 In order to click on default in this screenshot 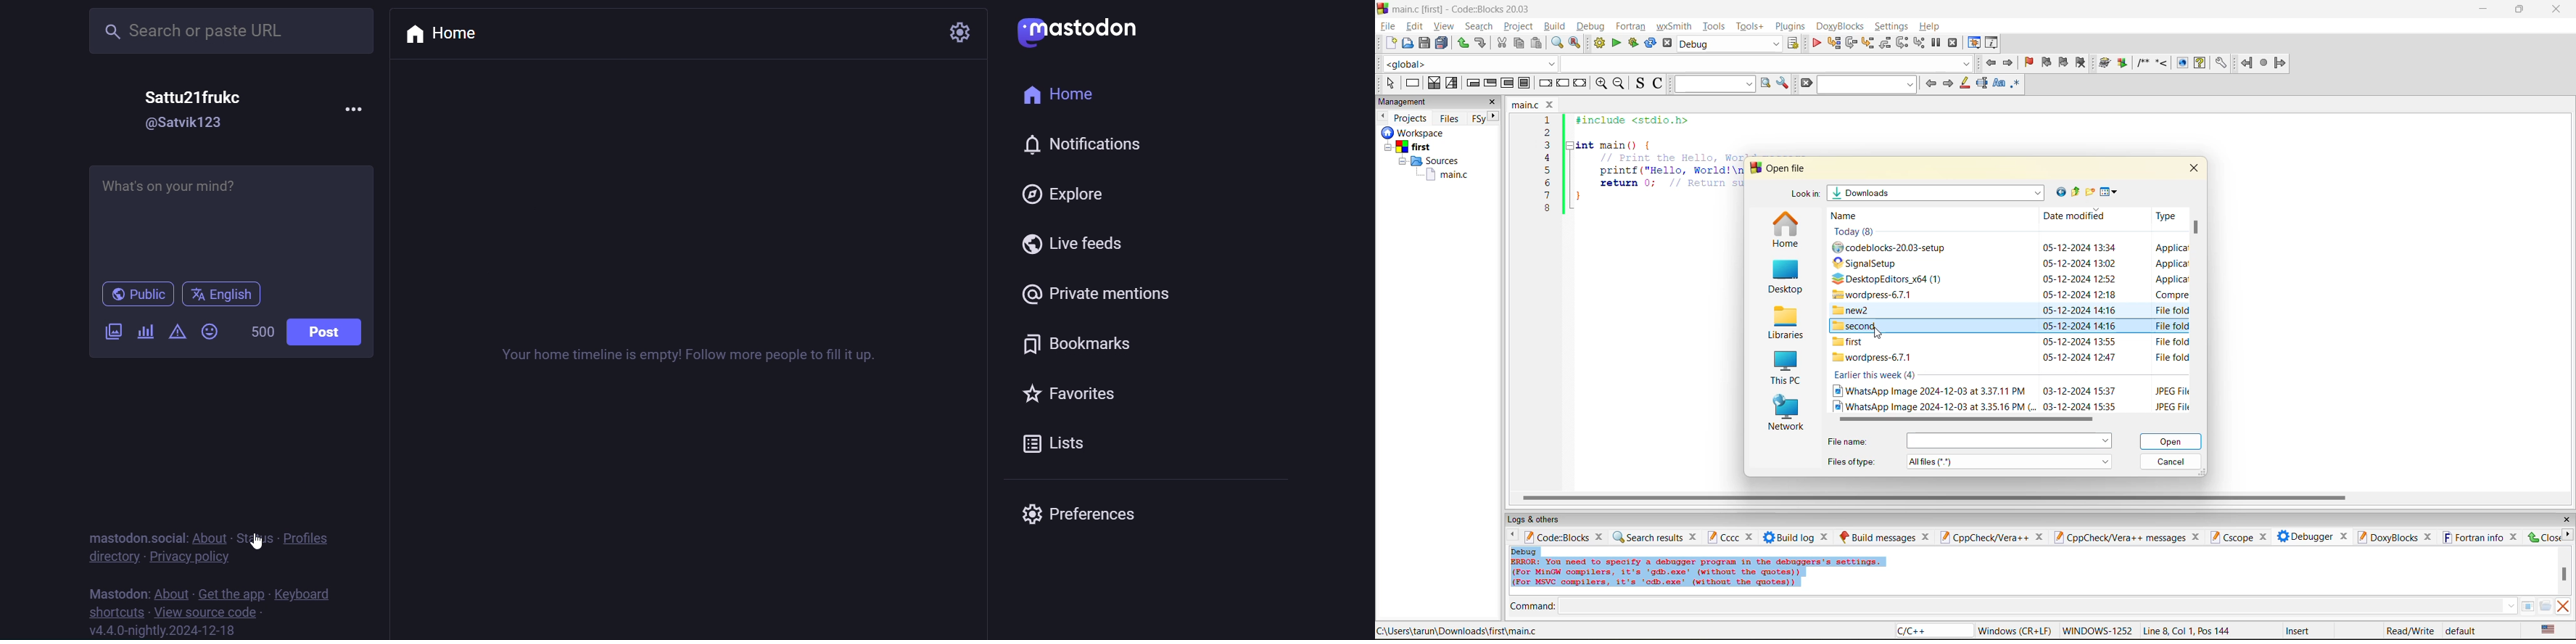, I will do `click(2463, 630)`.